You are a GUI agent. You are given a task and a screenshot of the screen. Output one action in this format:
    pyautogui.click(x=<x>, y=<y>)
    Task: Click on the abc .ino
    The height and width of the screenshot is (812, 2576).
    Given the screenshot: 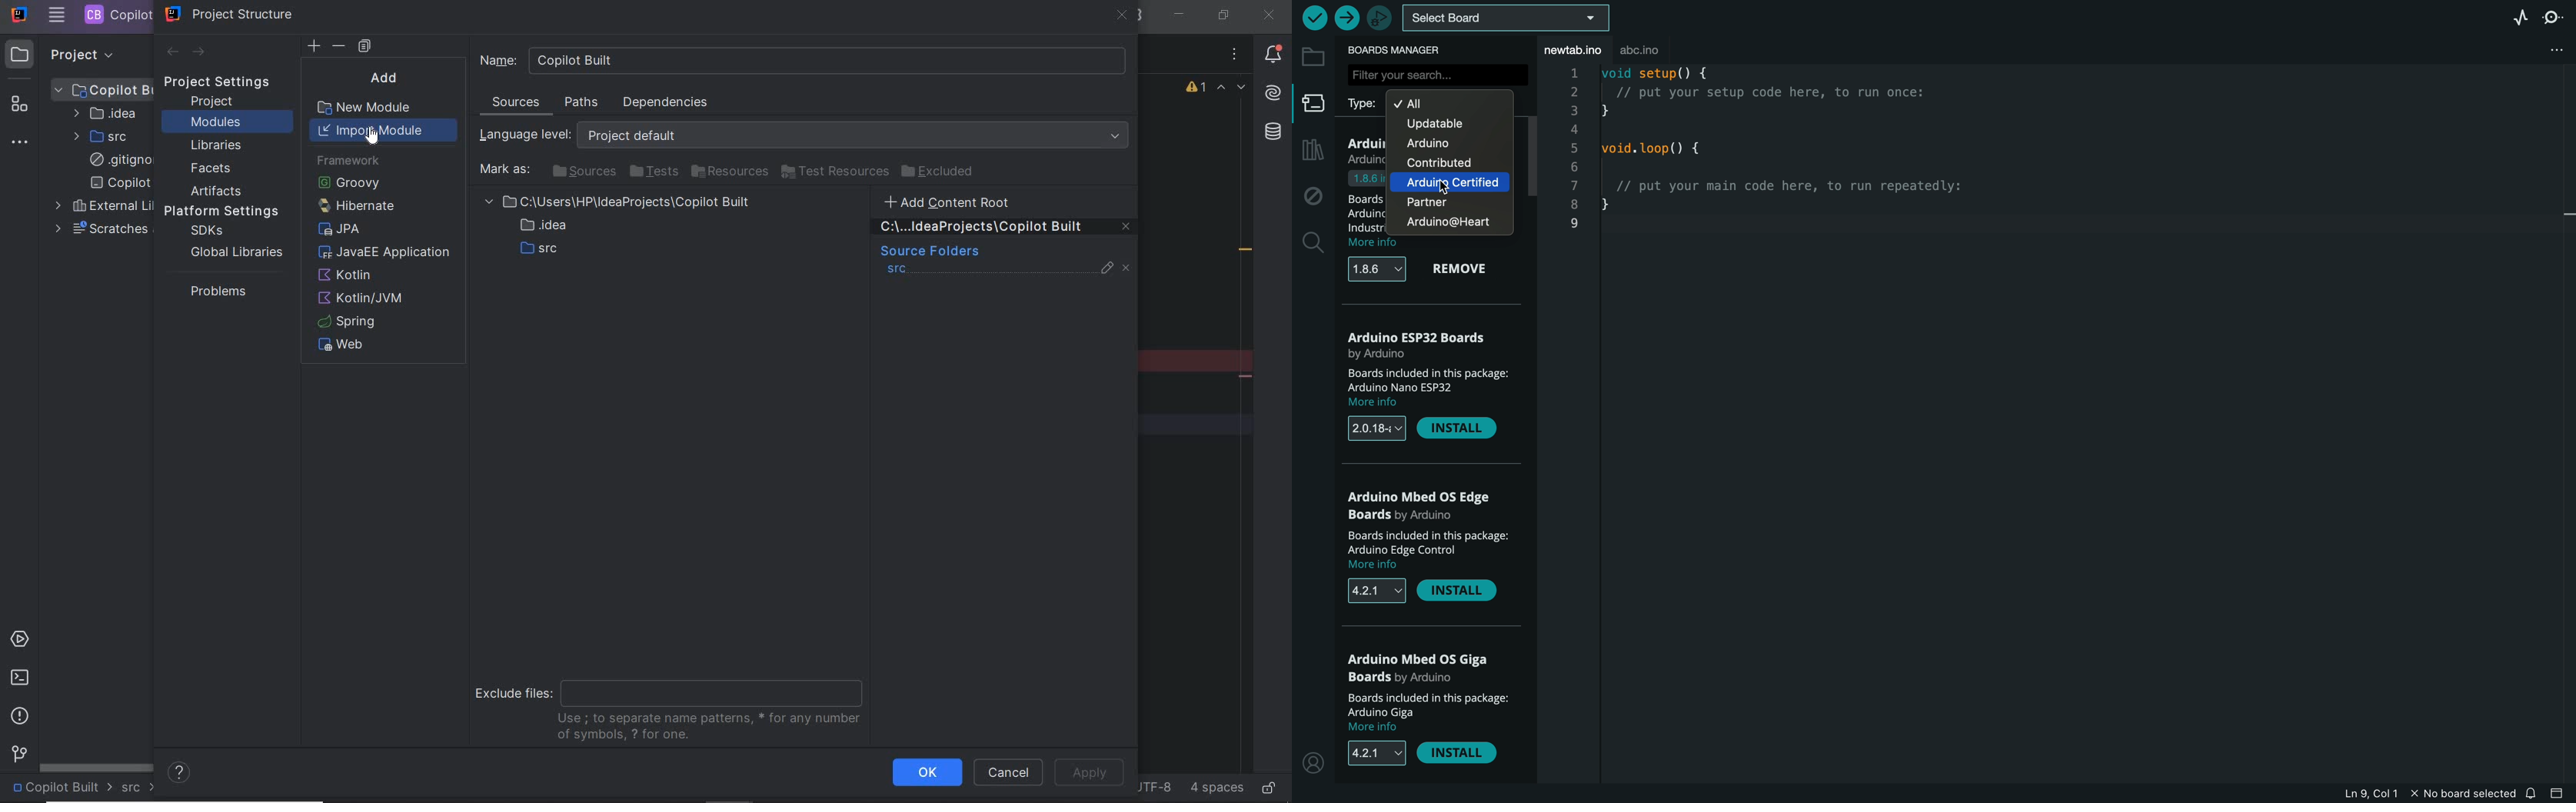 What is the action you would take?
    pyautogui.click(x=1651, y=47)
    